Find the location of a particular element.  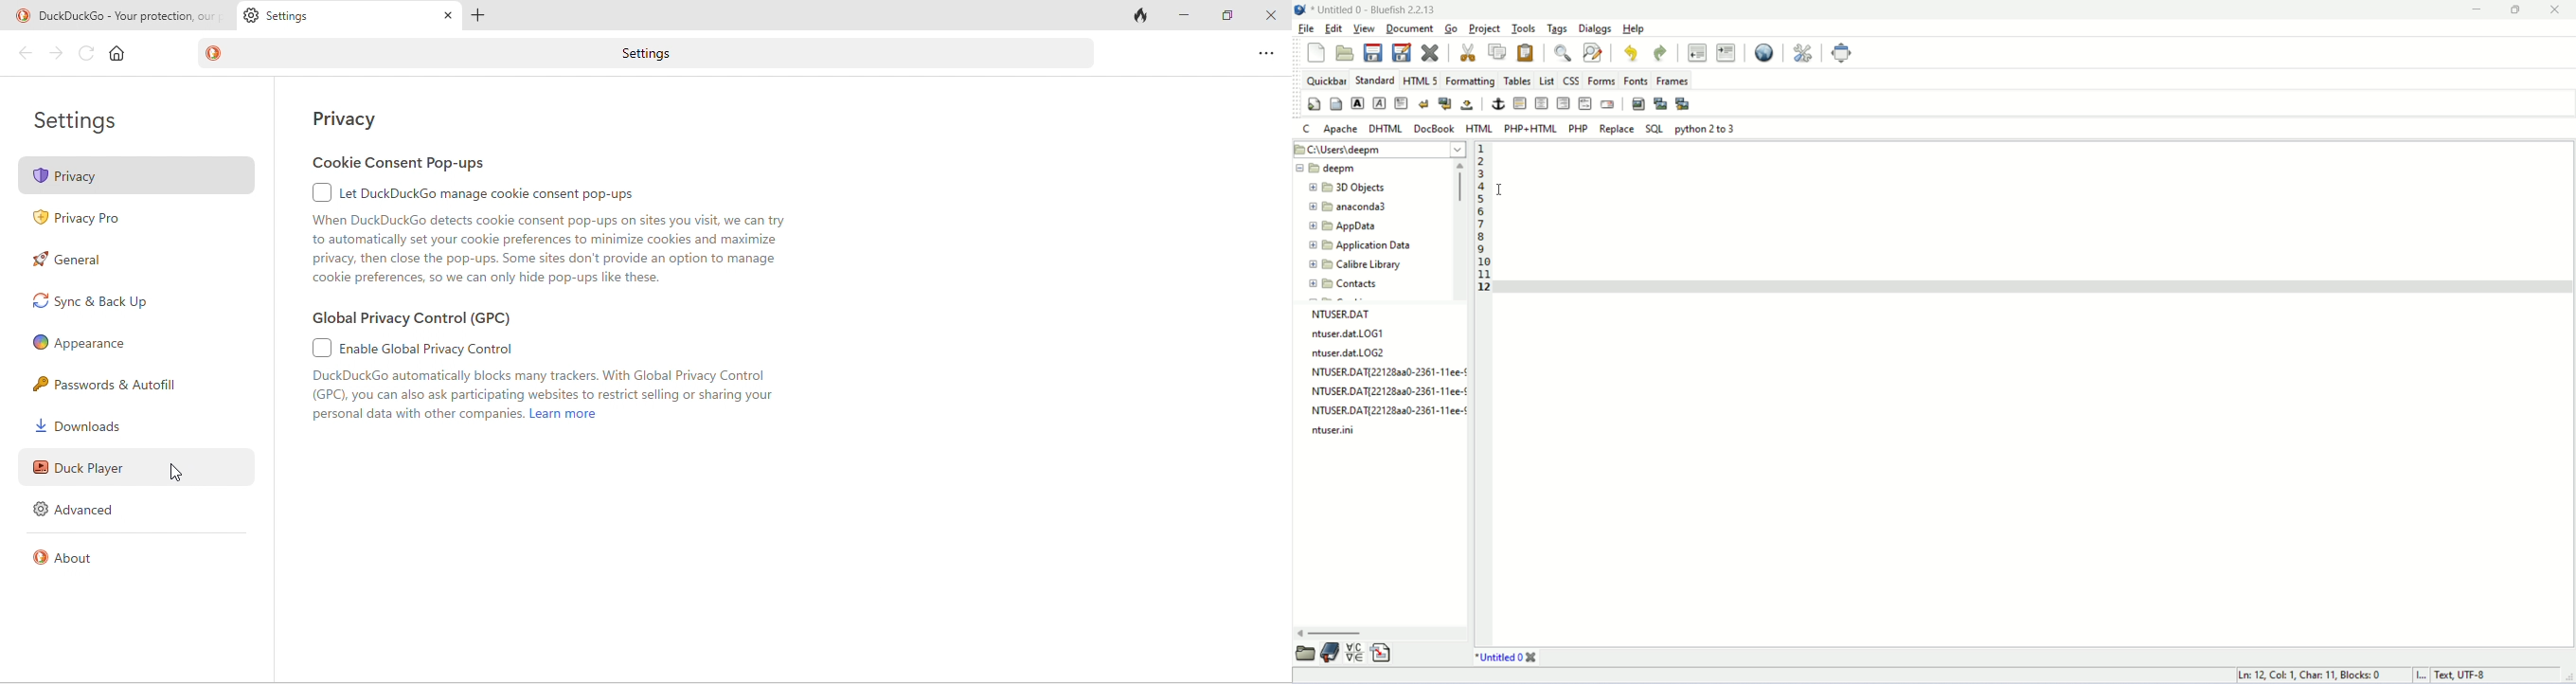

body is located at coordinates (1335, 104).